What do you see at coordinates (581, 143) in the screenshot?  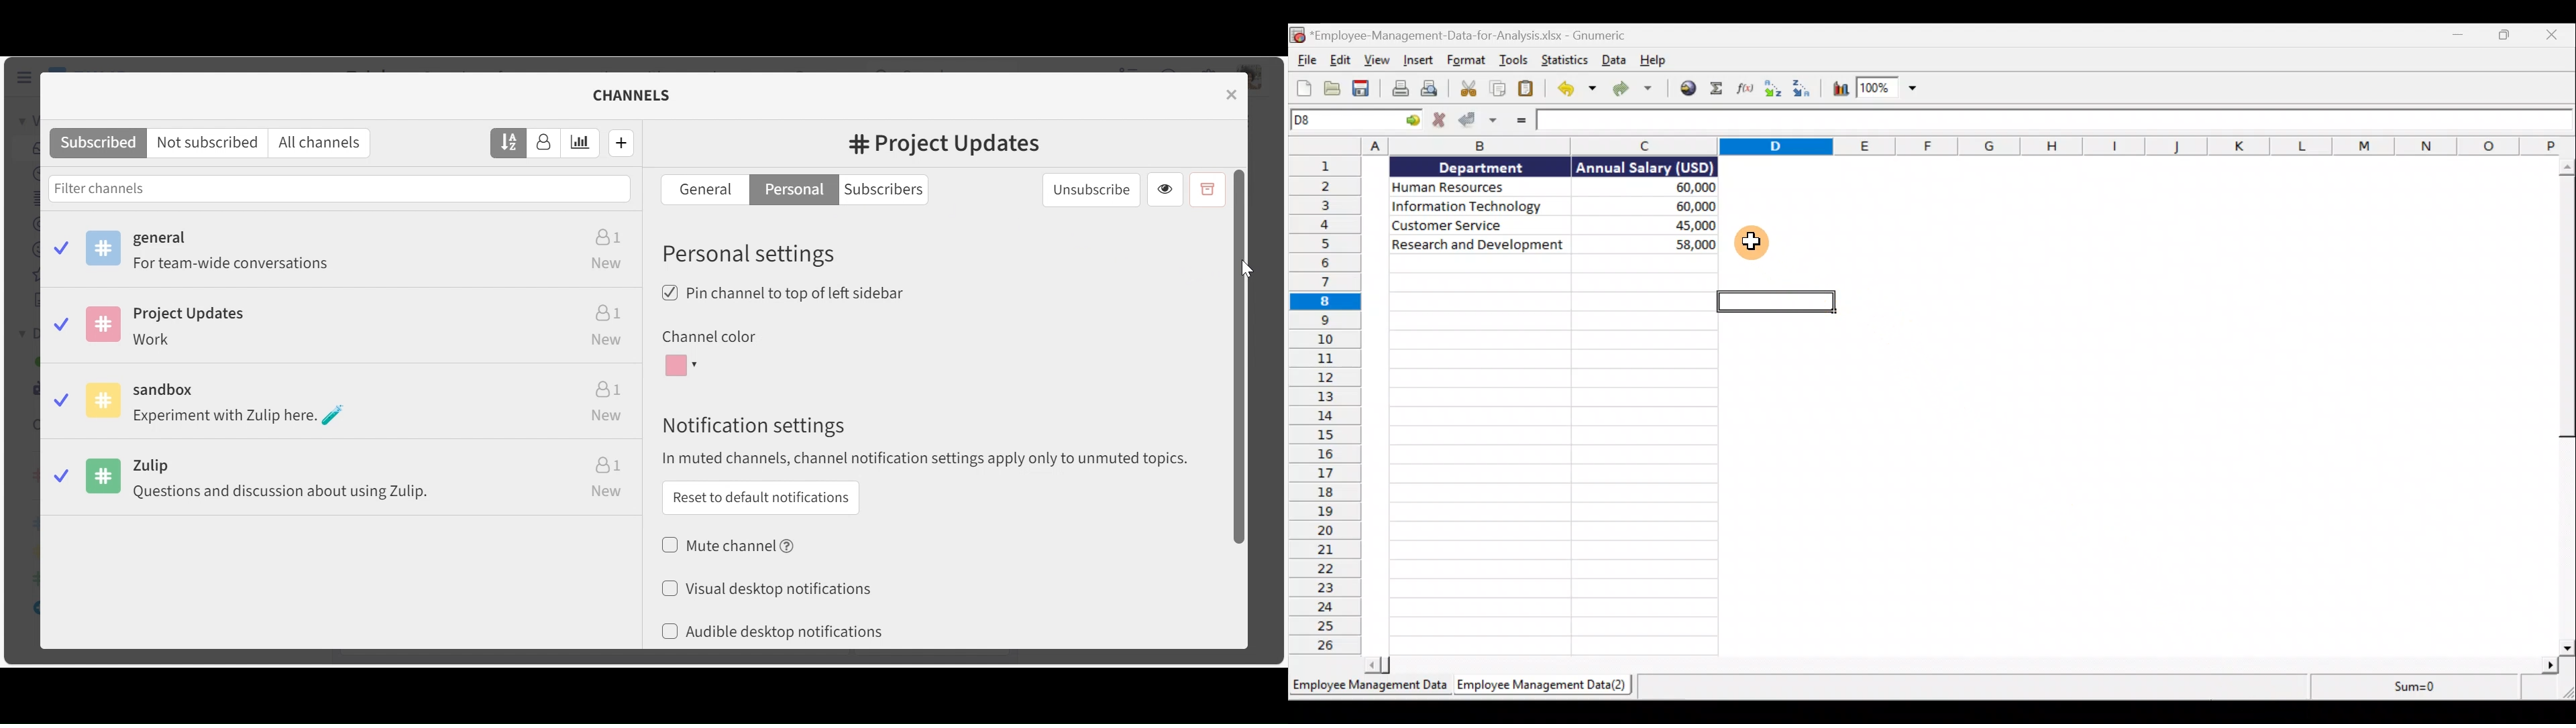 I see `Sort by estimated weekly traffic` at bounding box center [581, 143].